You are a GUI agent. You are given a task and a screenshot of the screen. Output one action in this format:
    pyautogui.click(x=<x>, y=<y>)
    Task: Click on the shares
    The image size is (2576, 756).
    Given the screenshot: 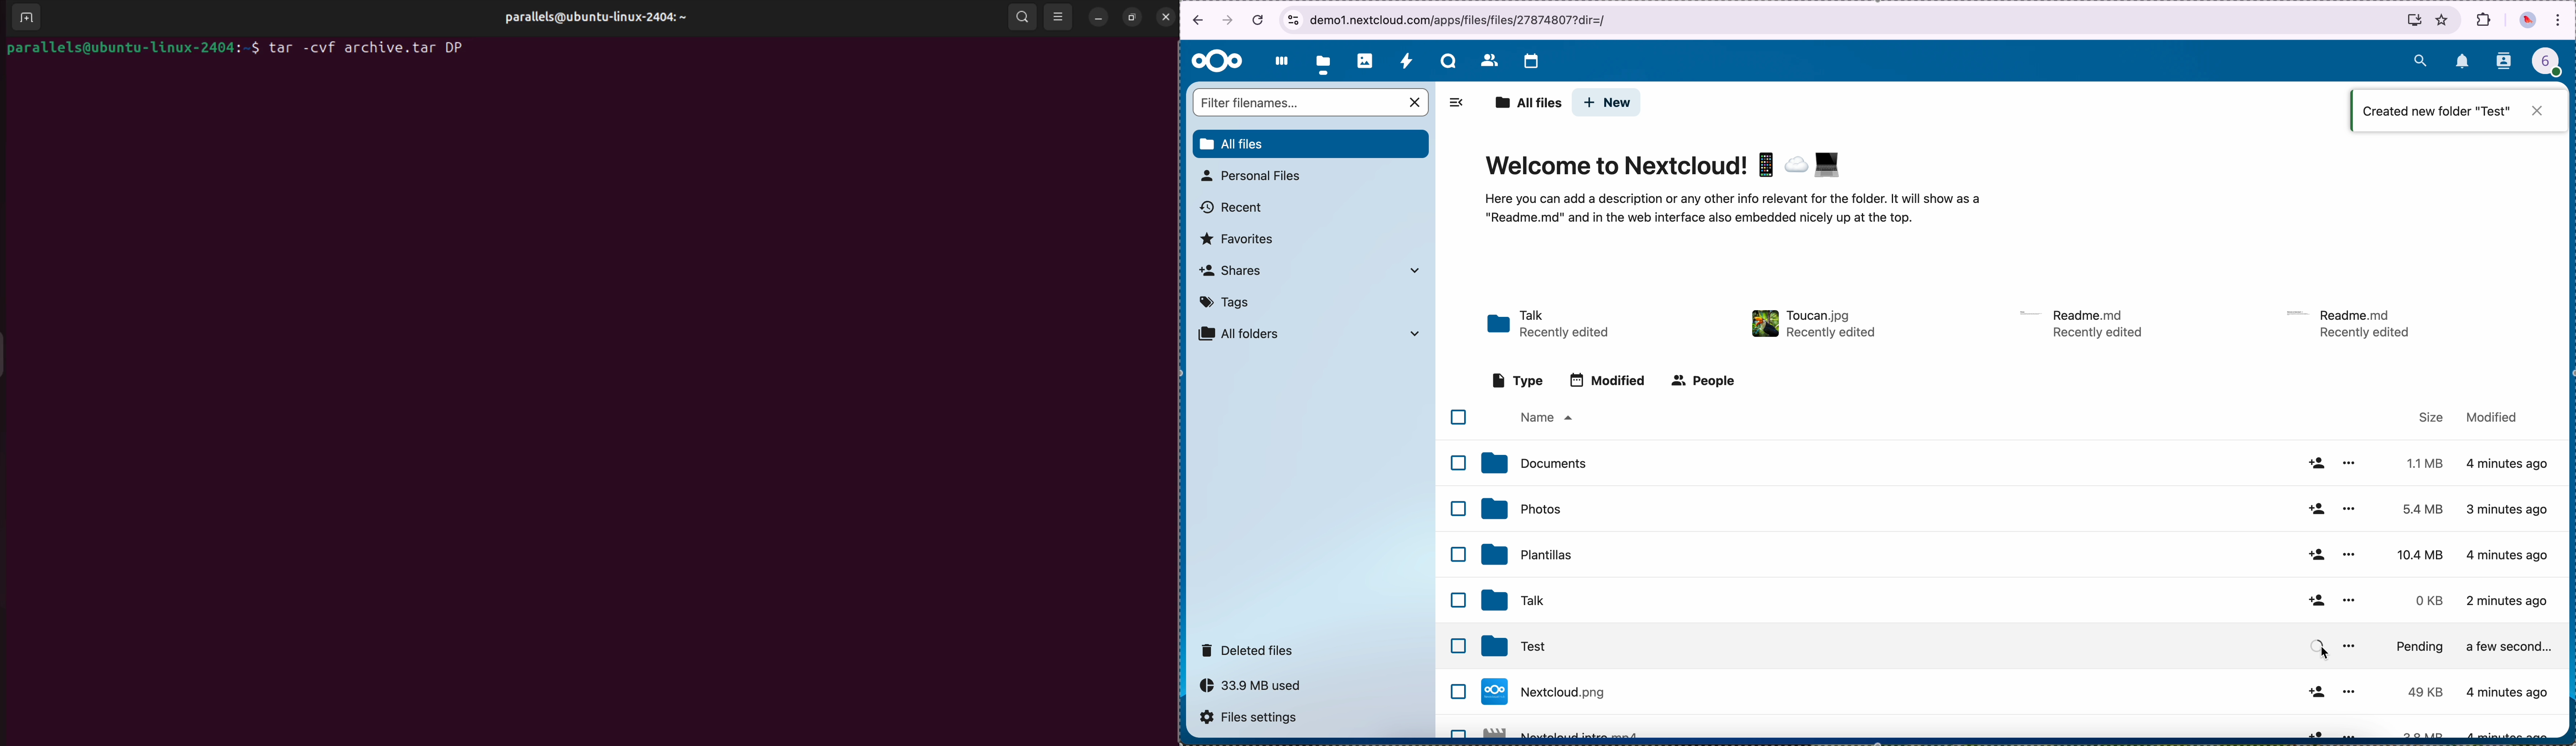 What is the action you would take?
    pyautogui.click(x=1309, y=269)
    